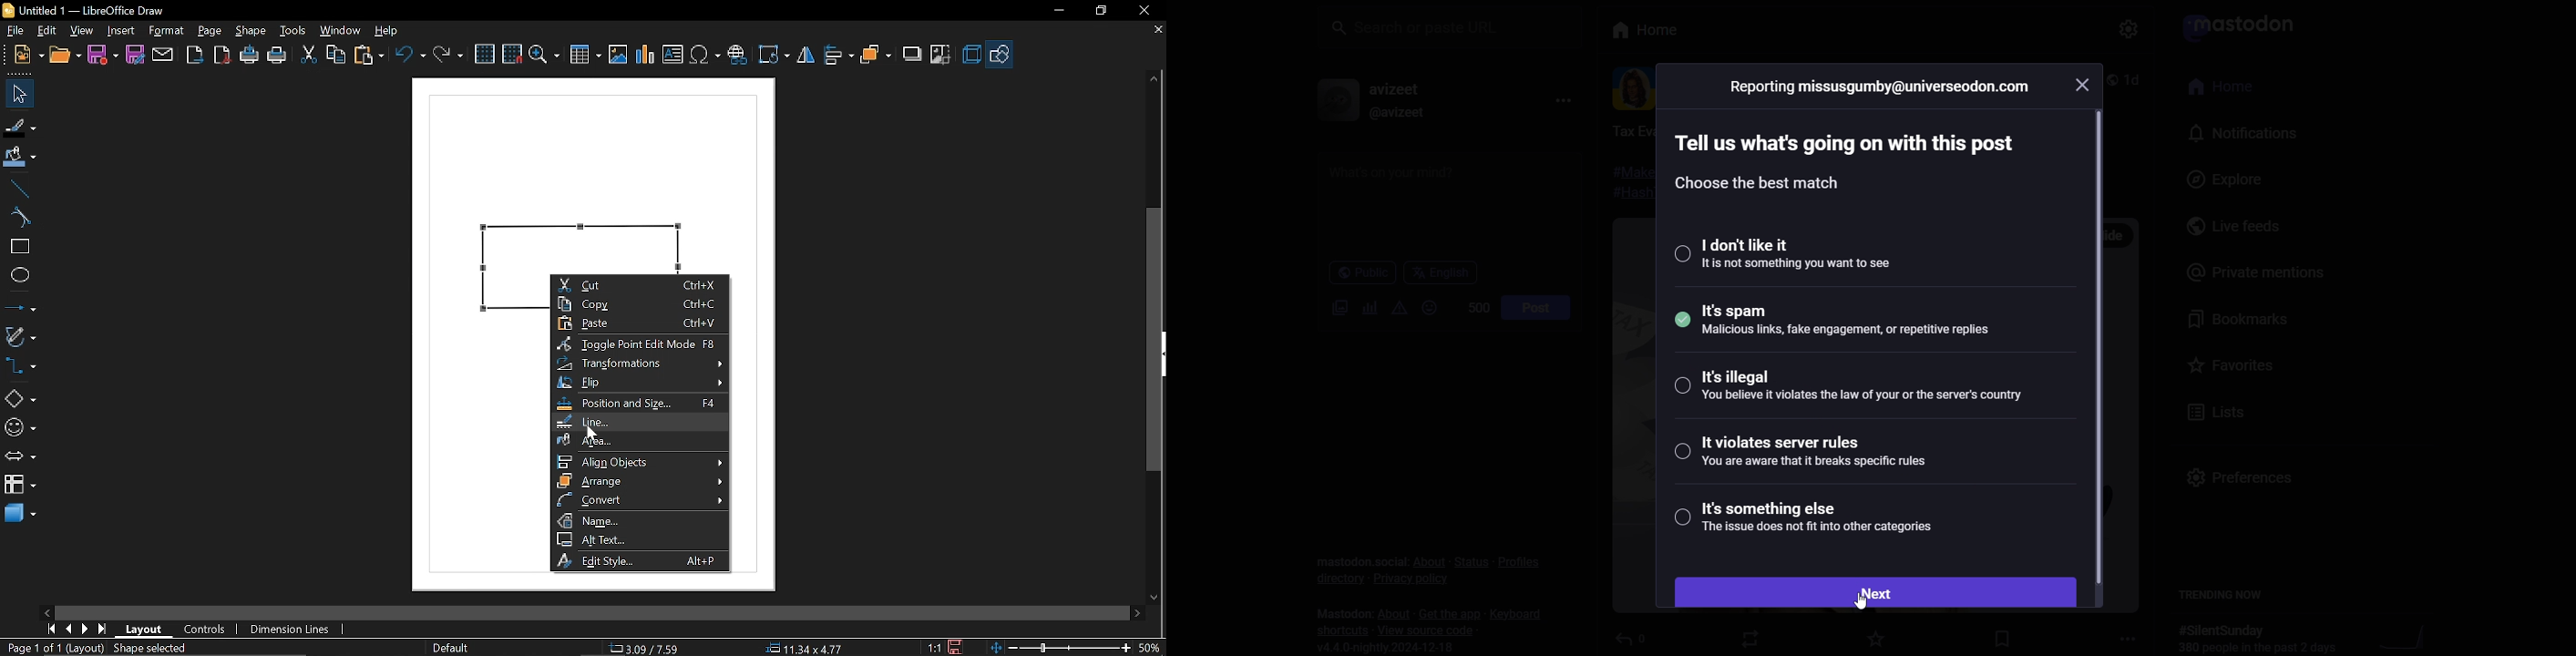  What do you see at coordinates (1839, 317) in the screenshot?
I see `selected spam` at bounding box center [1839, 317].